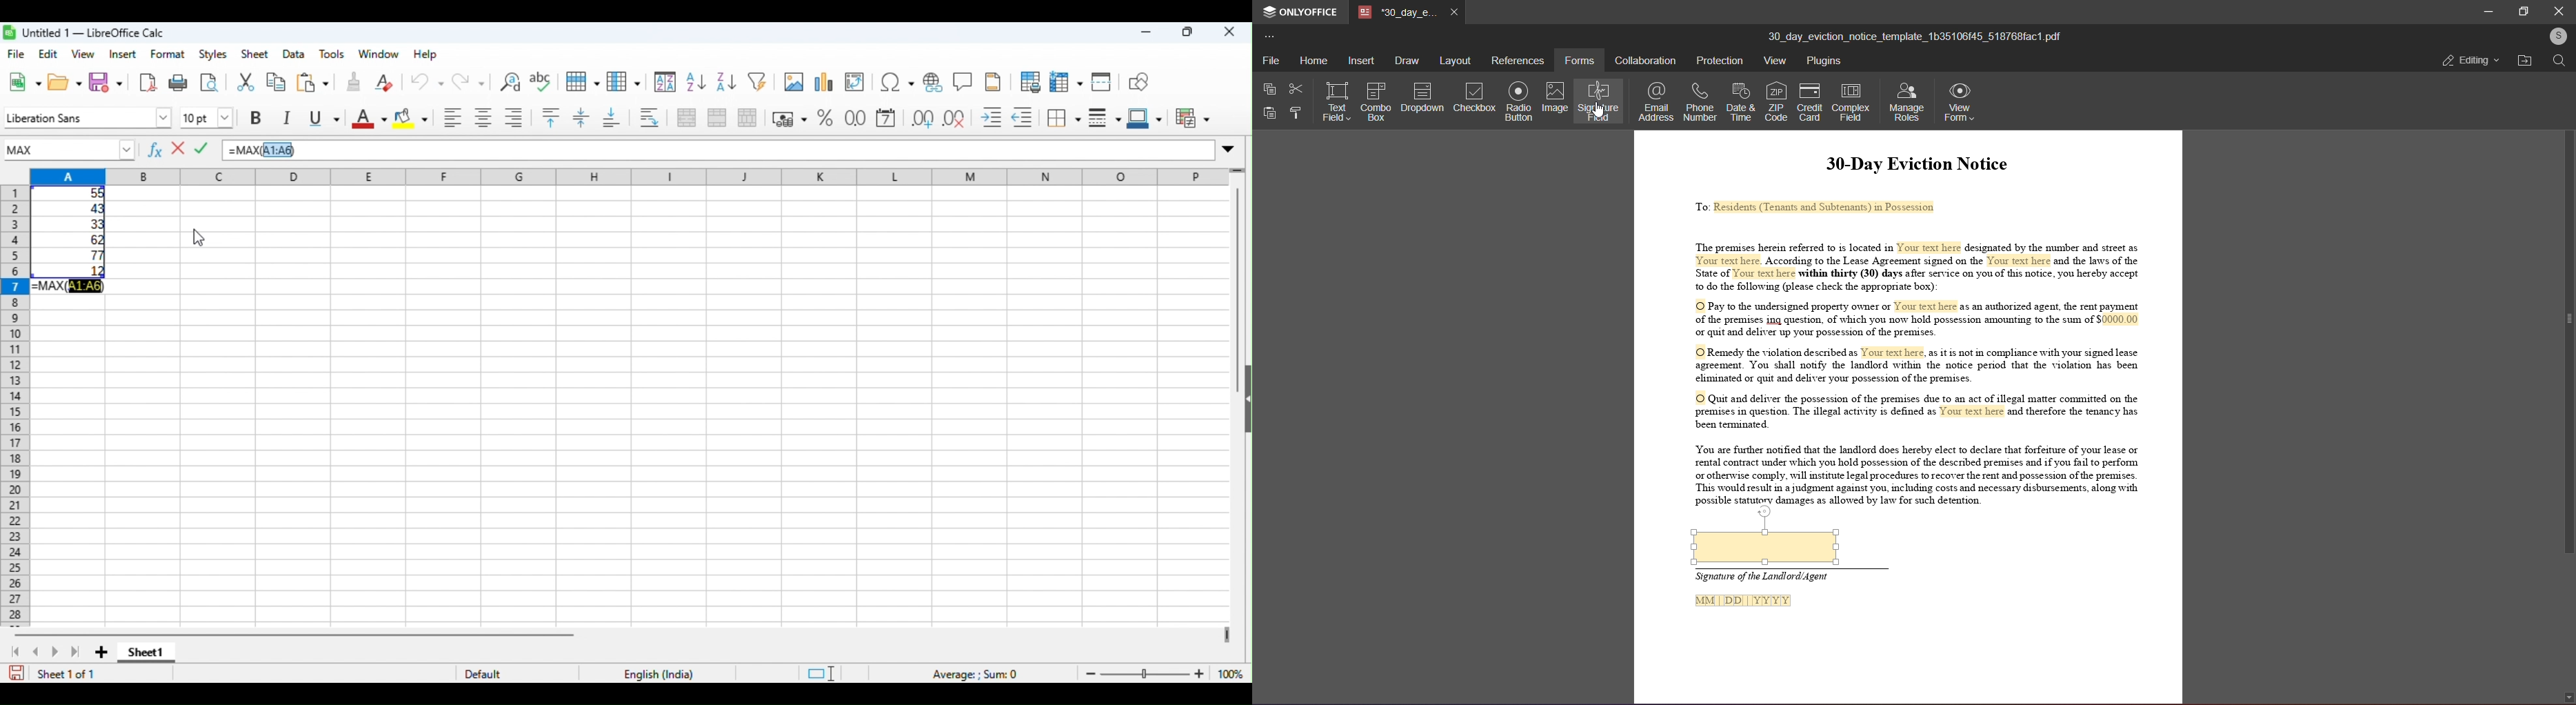 The width and height of the screenshot is (2576, 728). Describe the element at coordinates (254, 54) in the screenshot. I see `sheet` at that location.